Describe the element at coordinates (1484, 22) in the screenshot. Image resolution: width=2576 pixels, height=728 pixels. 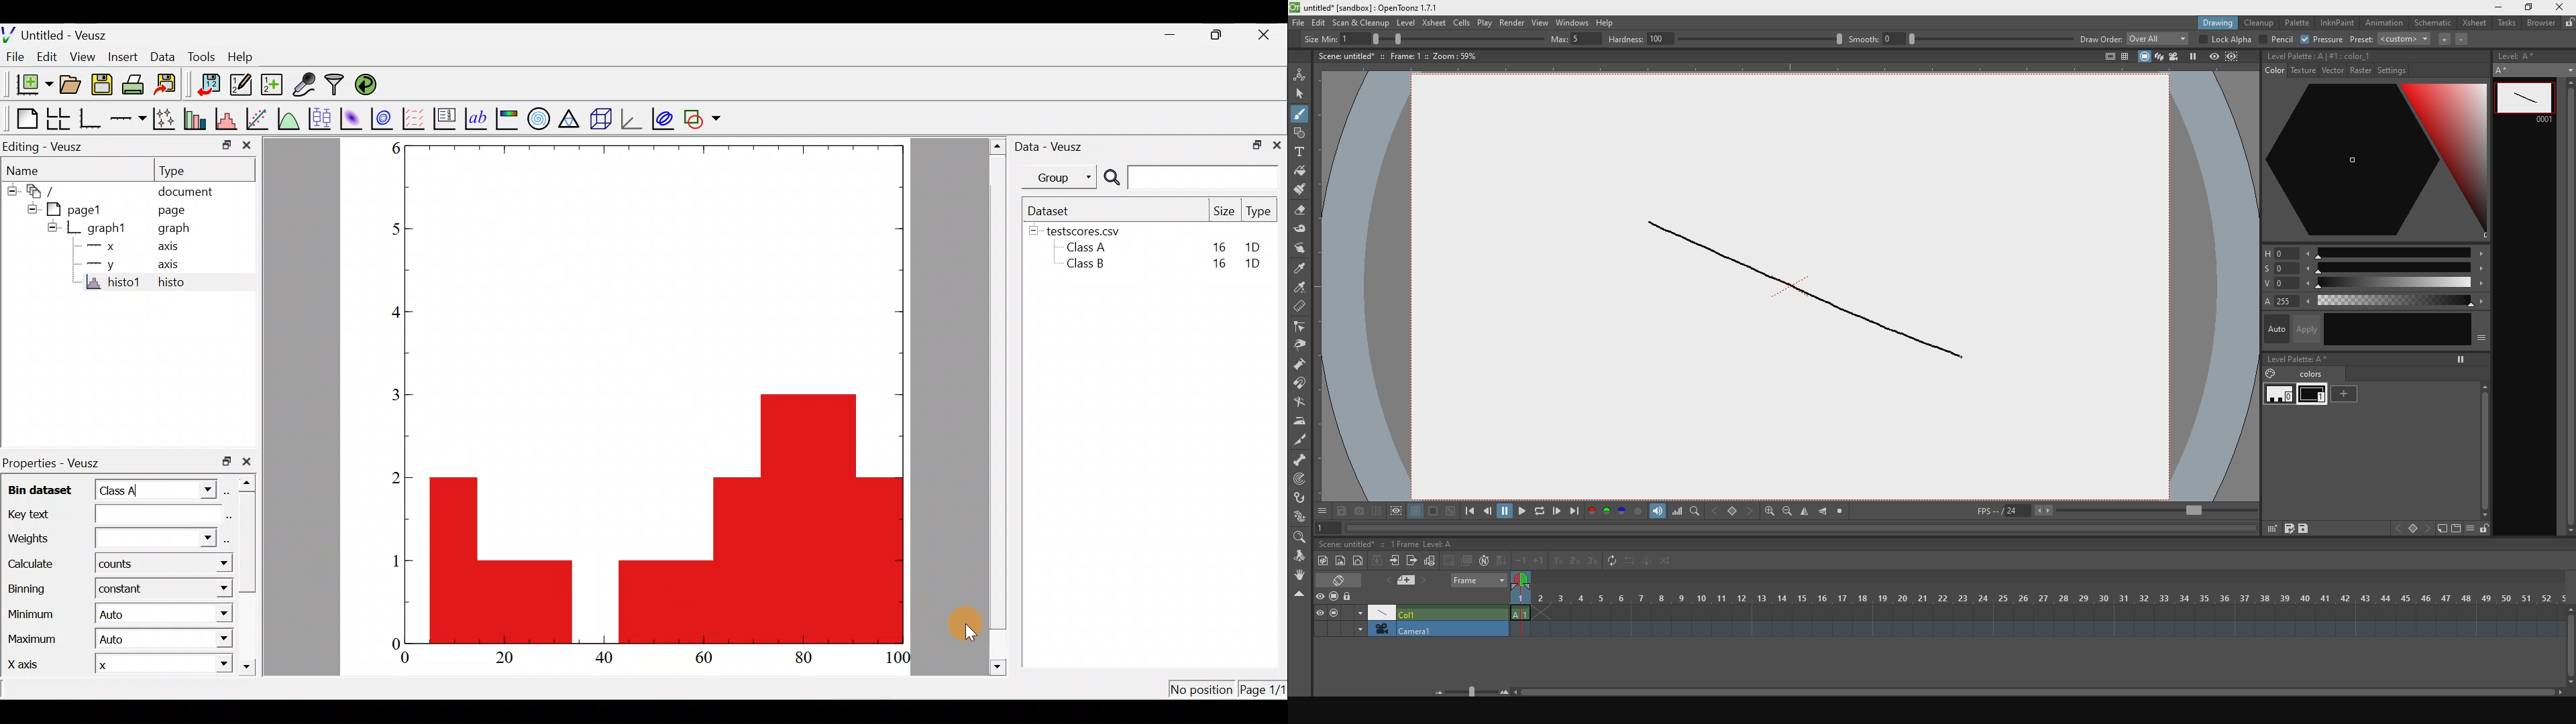
I see `plat` at that location.